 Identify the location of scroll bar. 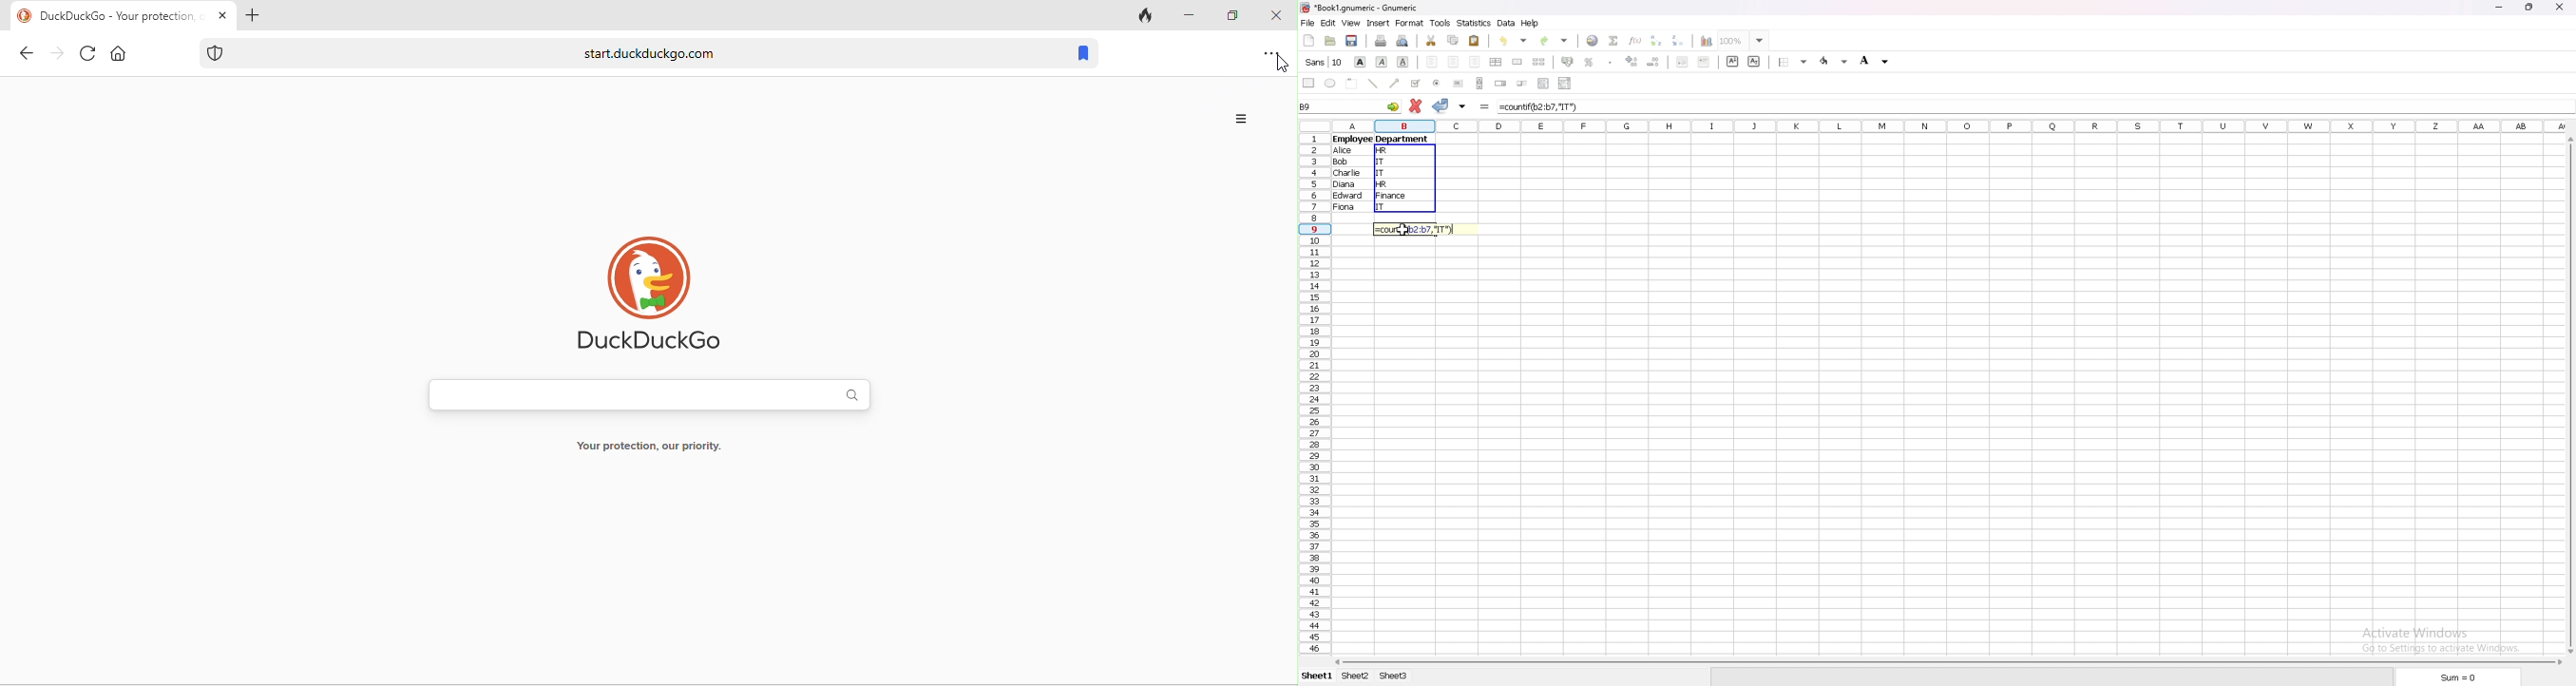
(2571, 394).